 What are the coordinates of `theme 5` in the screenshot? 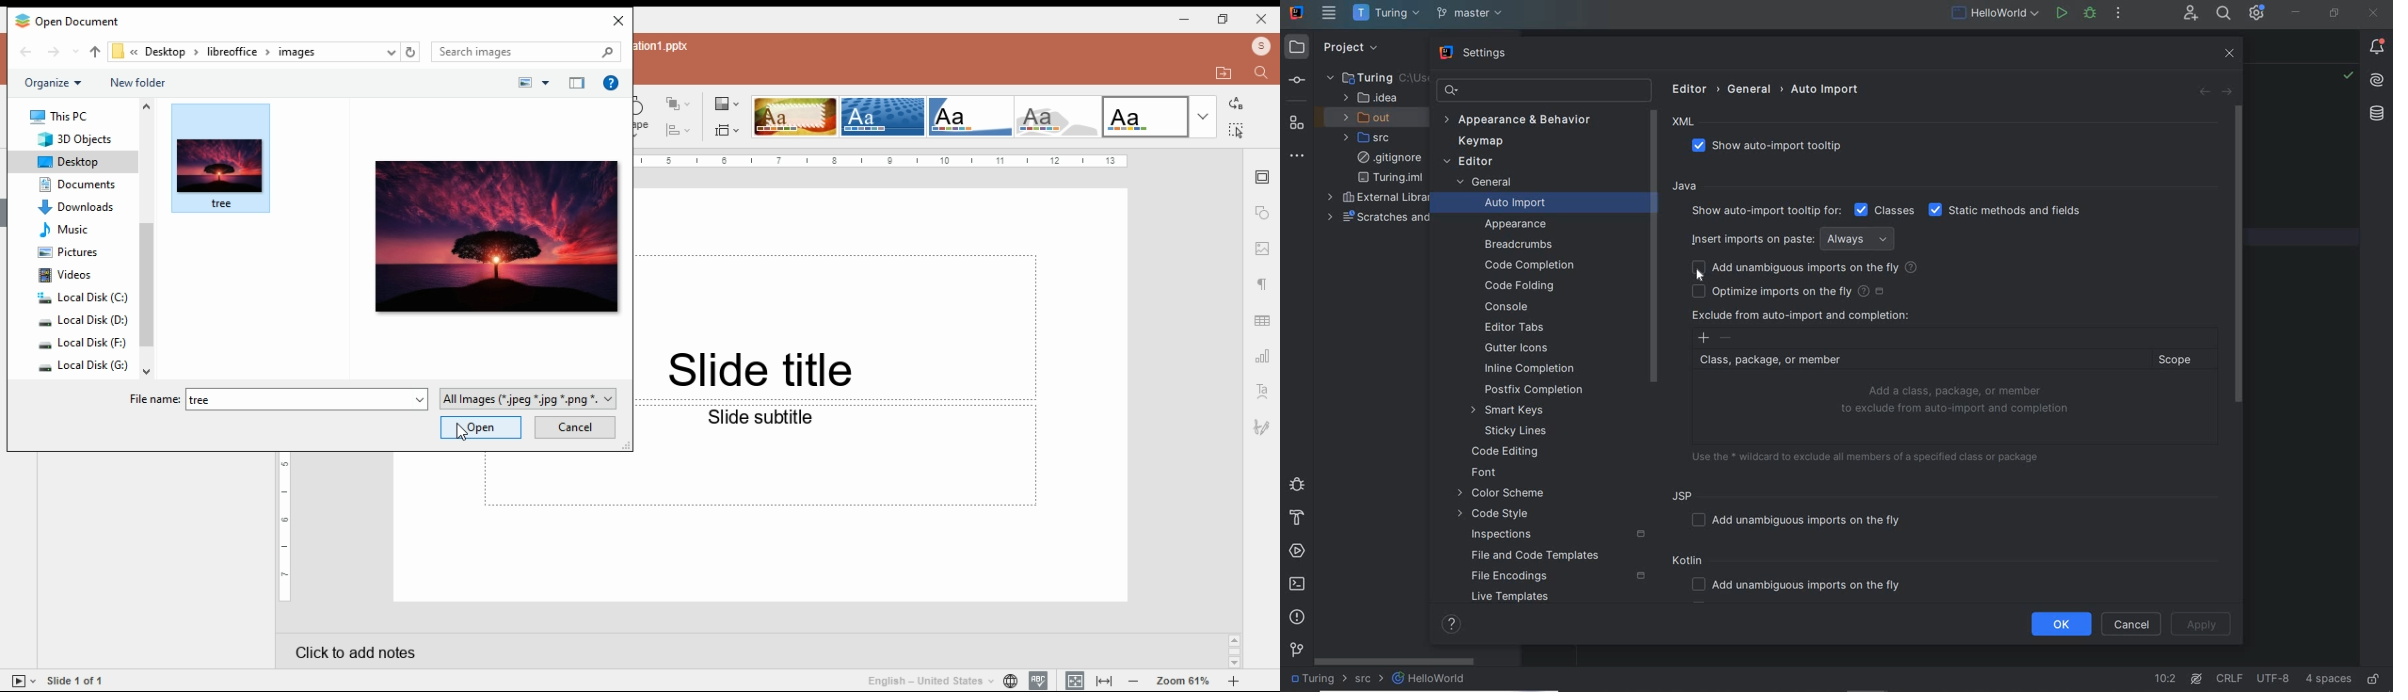 It's located at (1145, 117).